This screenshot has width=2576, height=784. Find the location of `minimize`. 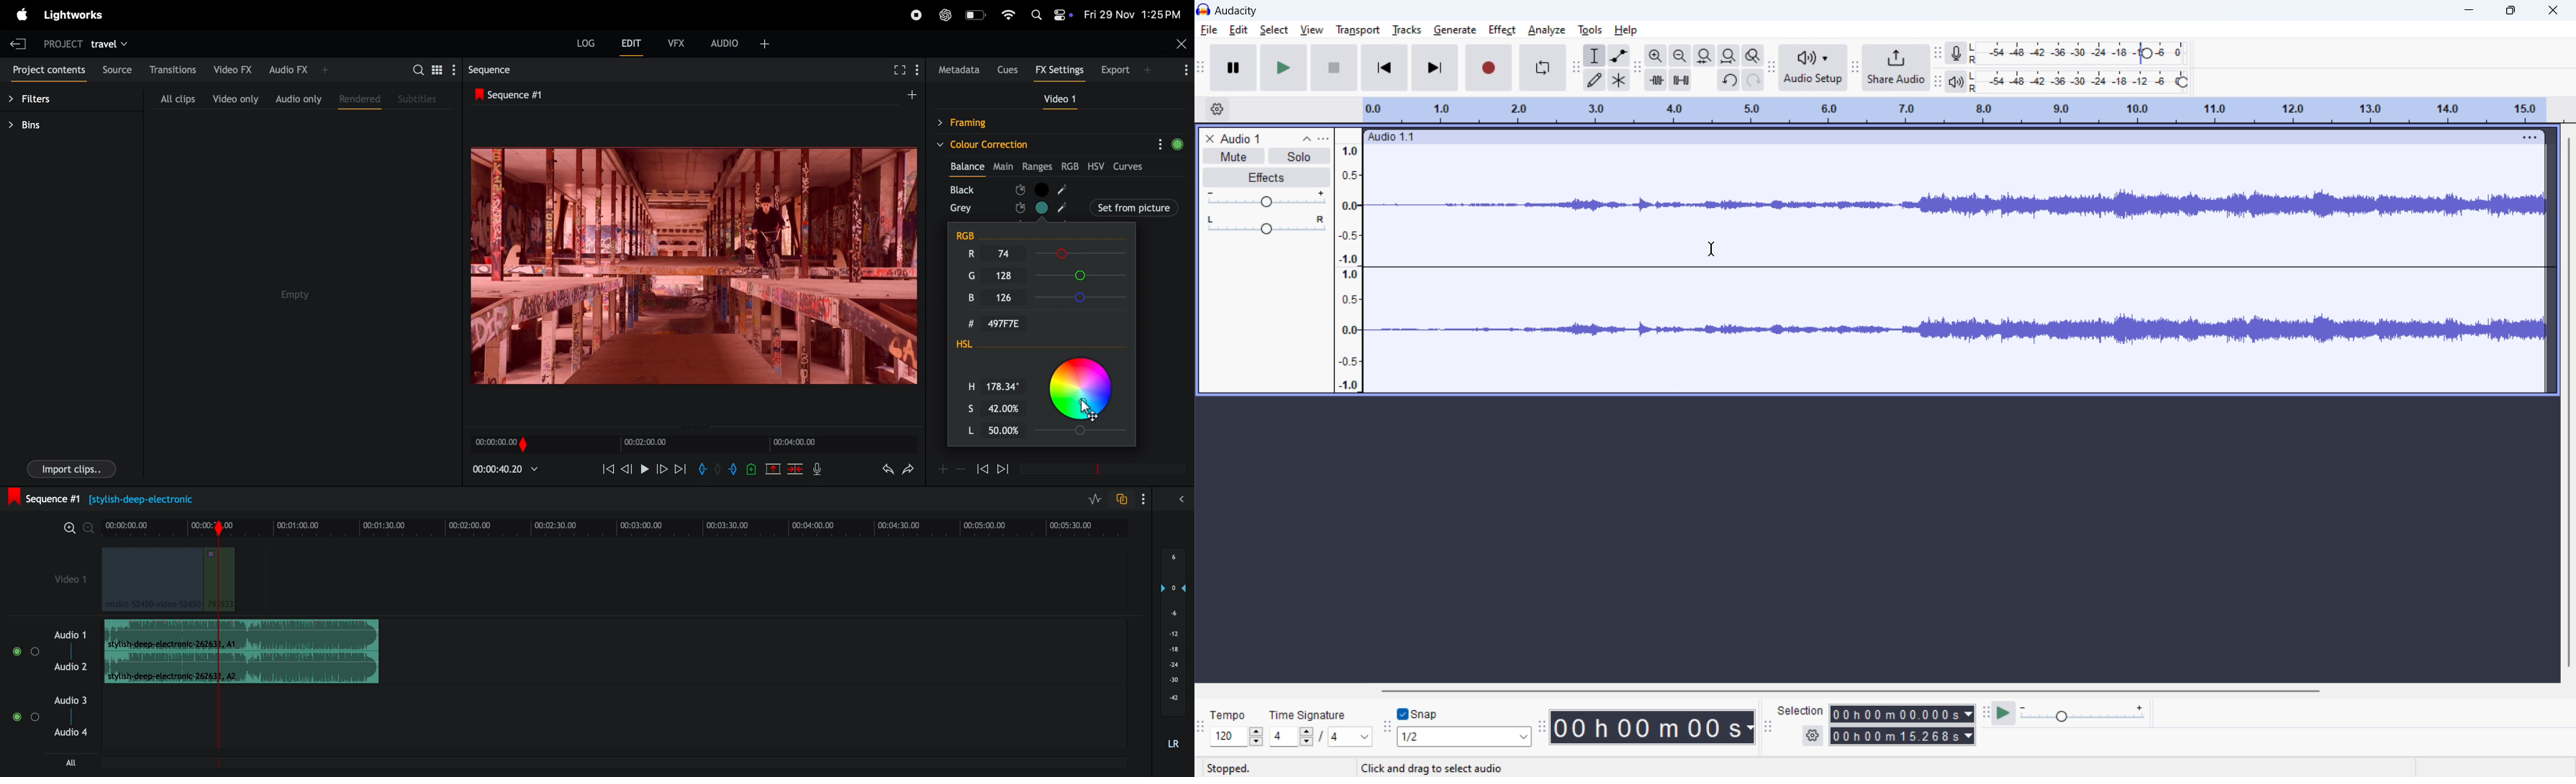

minimize is located at coordinates (2470, 12).